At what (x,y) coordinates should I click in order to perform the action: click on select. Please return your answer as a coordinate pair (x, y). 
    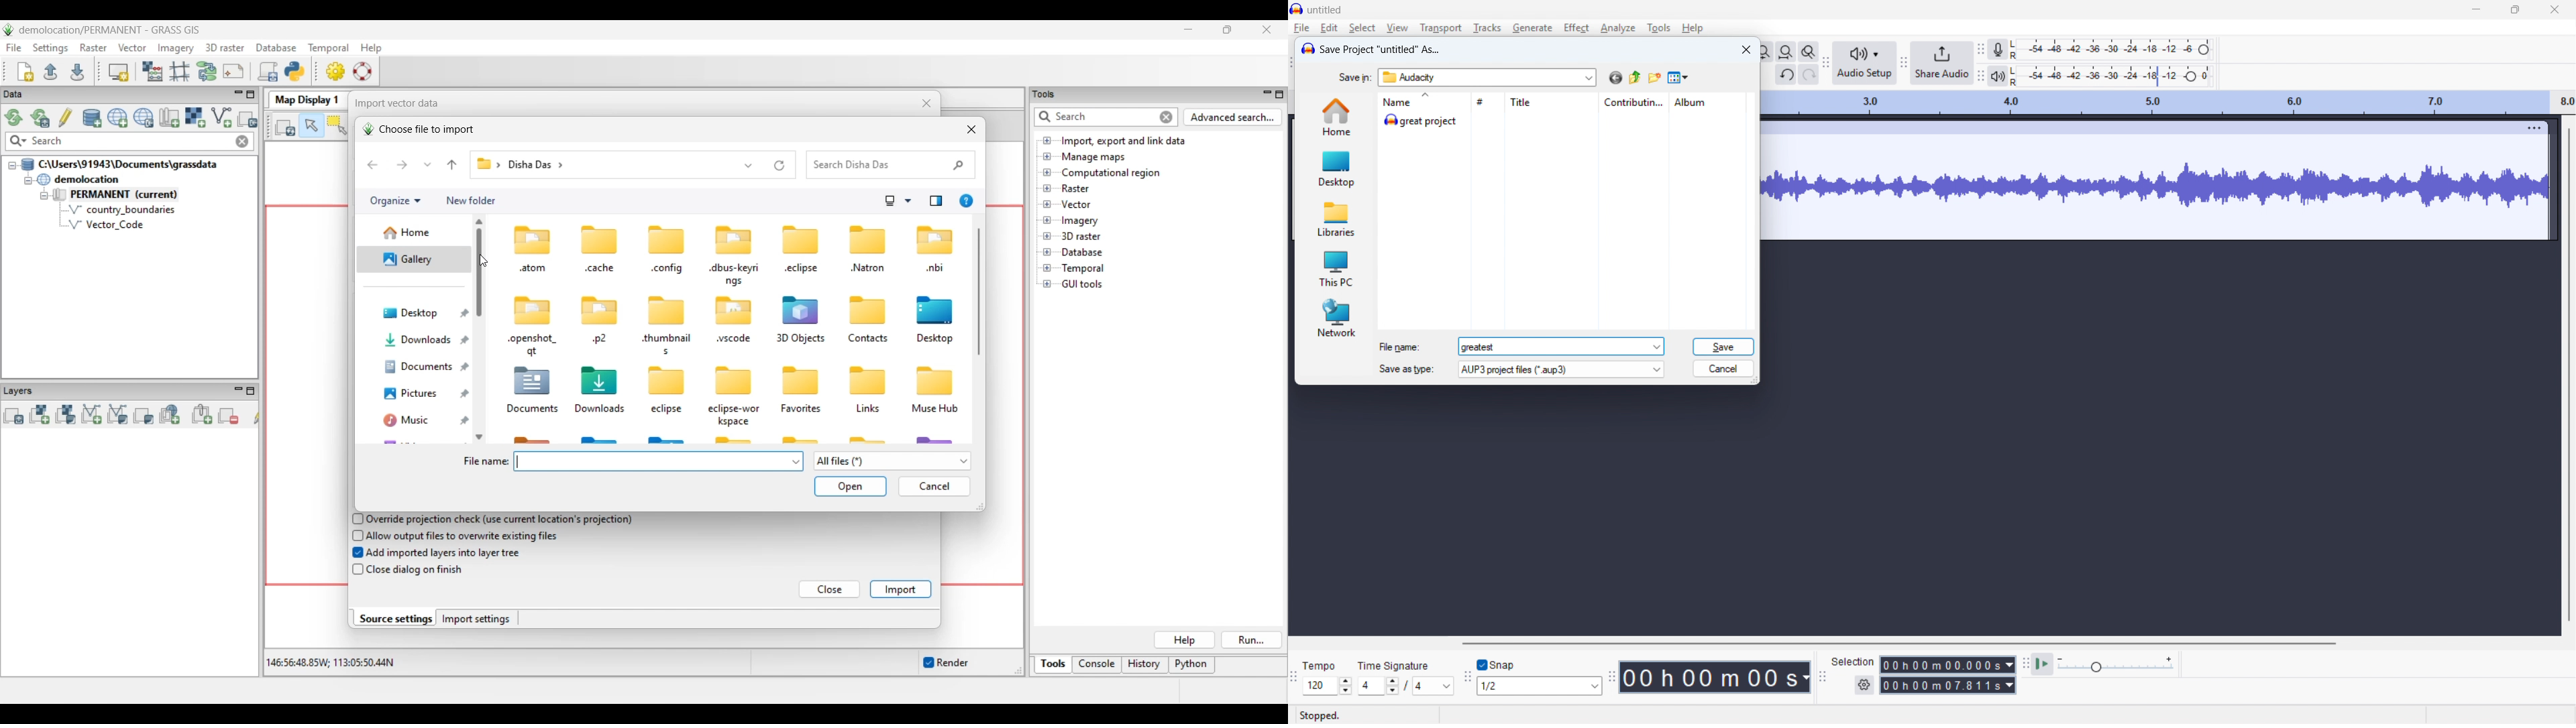
    Looking at the image, I should click on (1362, 28).